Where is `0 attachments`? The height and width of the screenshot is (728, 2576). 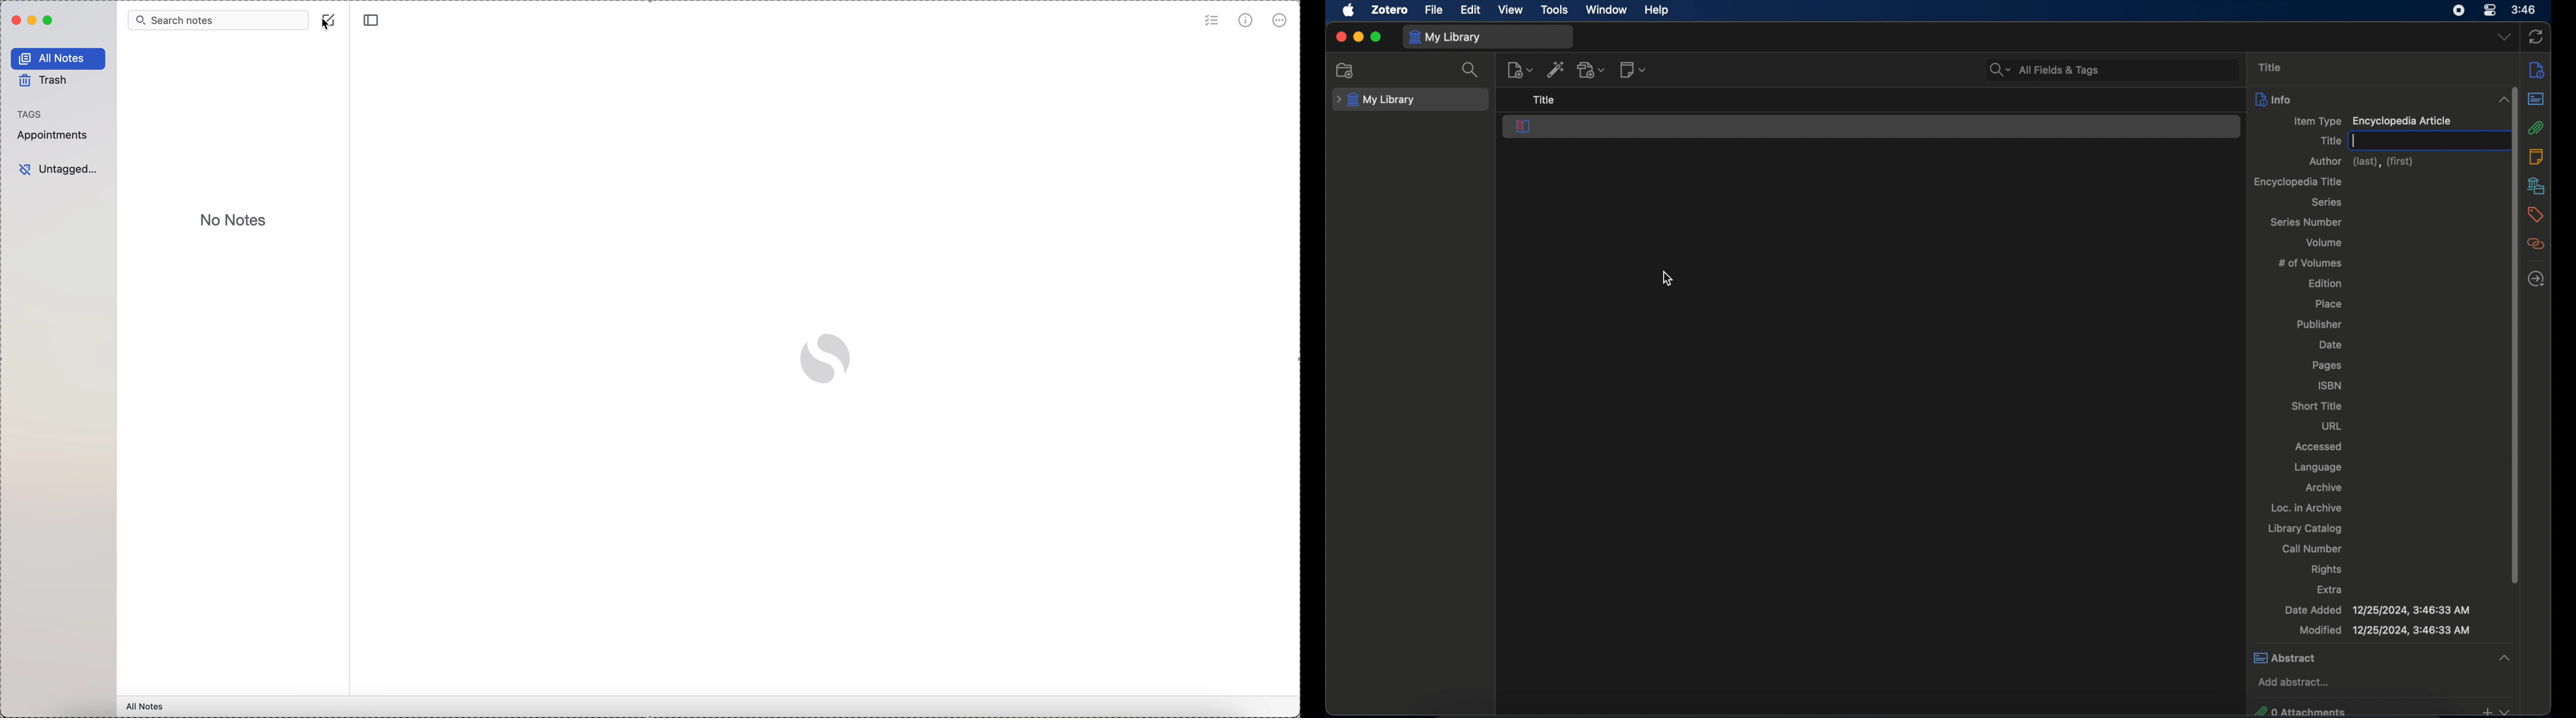 0 attachments is located at coordinates (2382, 709).